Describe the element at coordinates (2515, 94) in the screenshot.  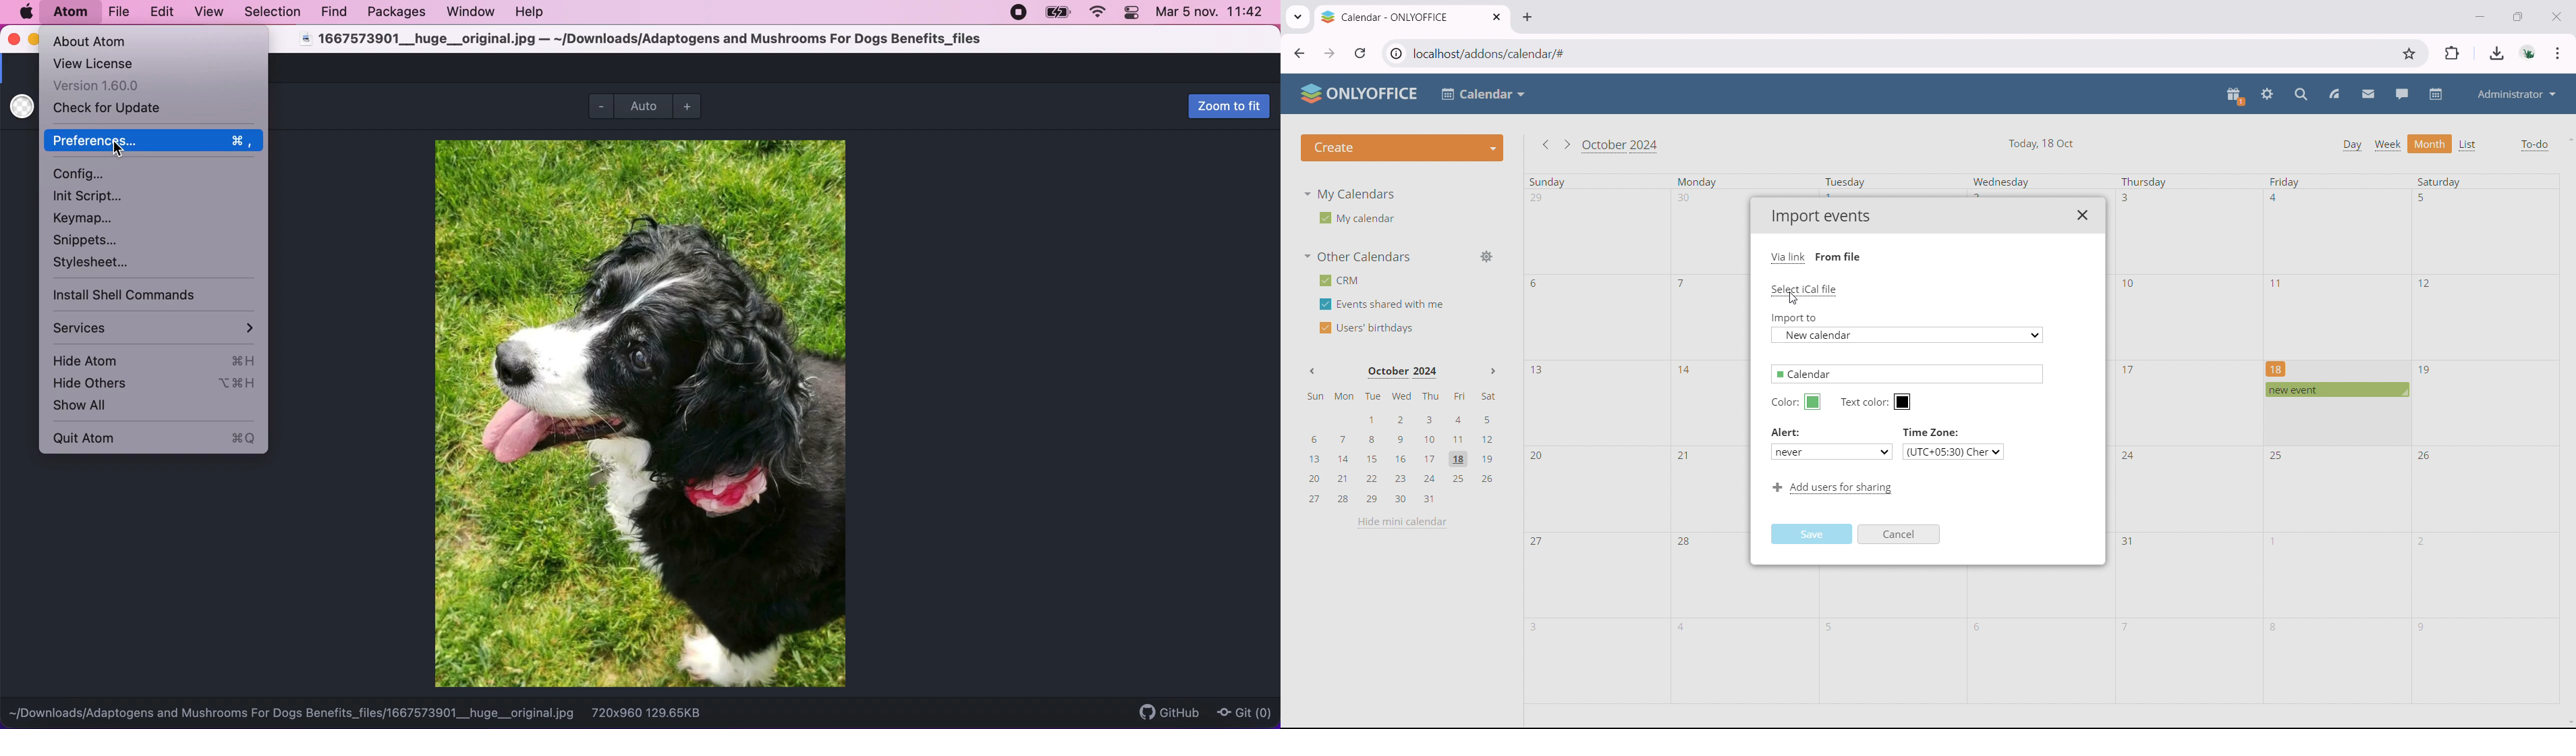
I see `administrator` at that location.